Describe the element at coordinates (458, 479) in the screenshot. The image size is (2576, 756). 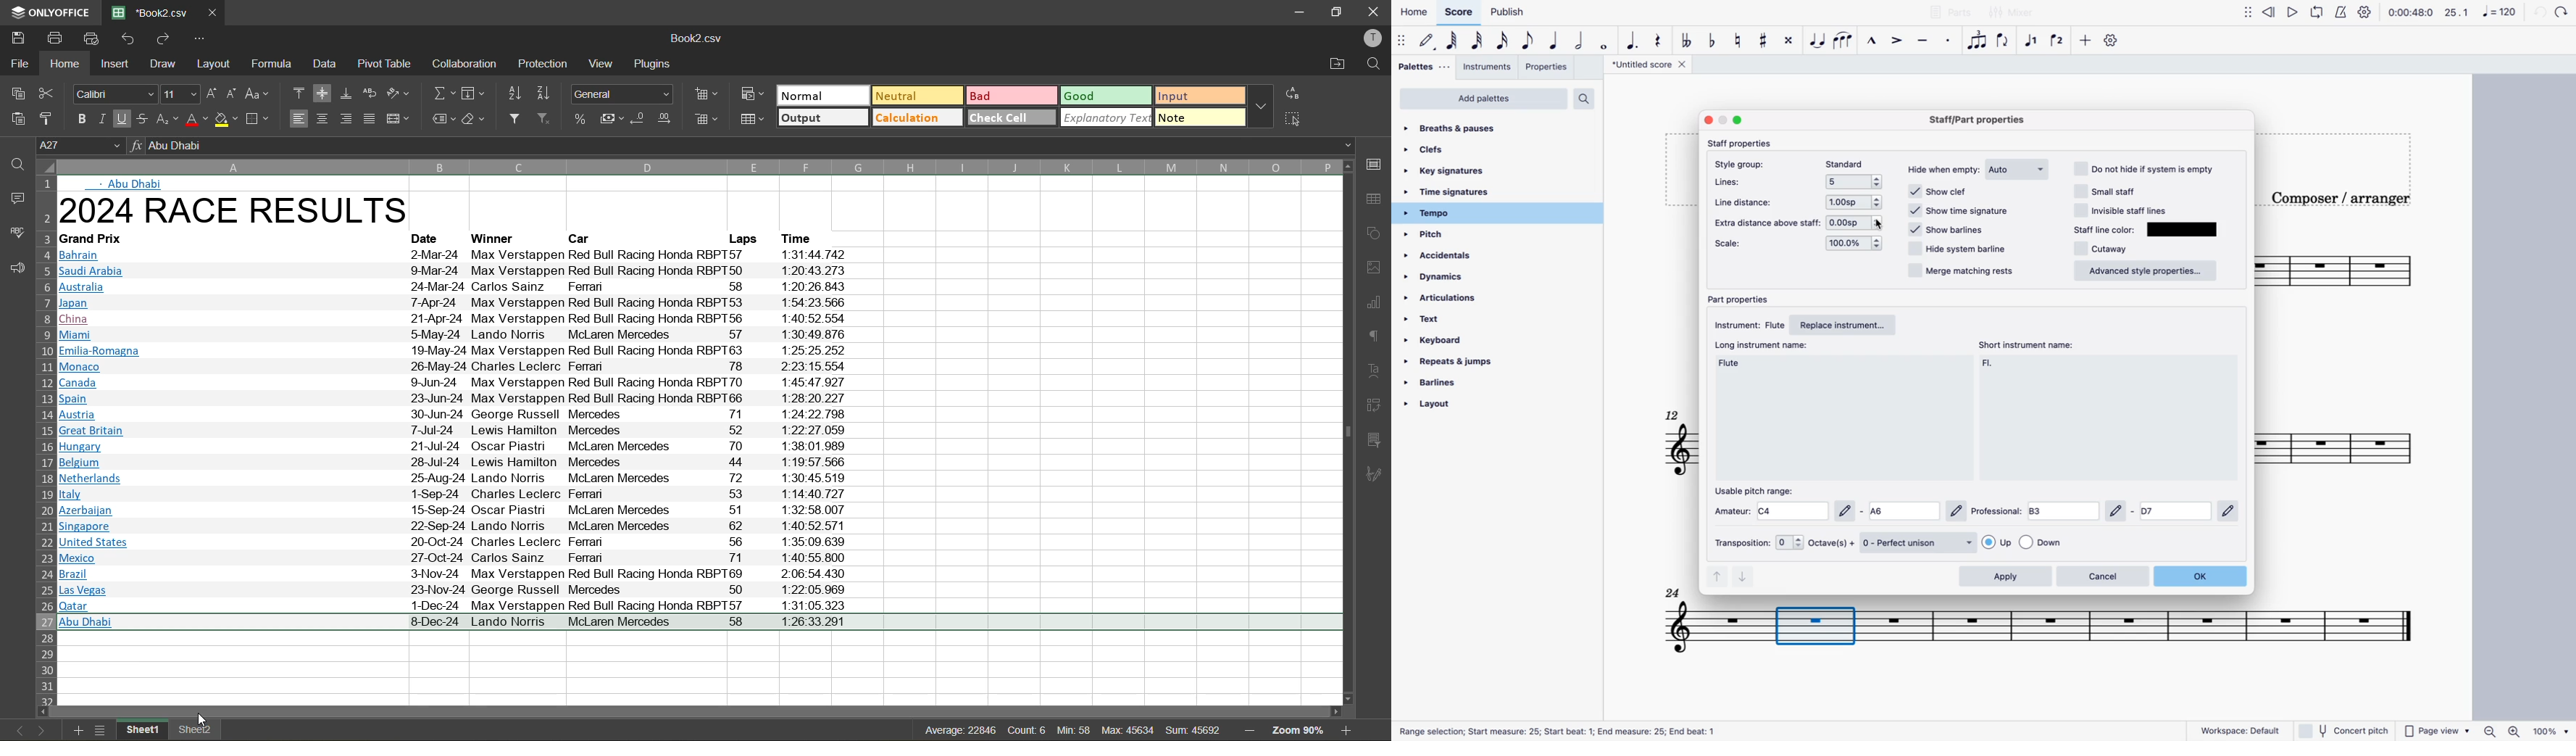
I see `text info` at that location.